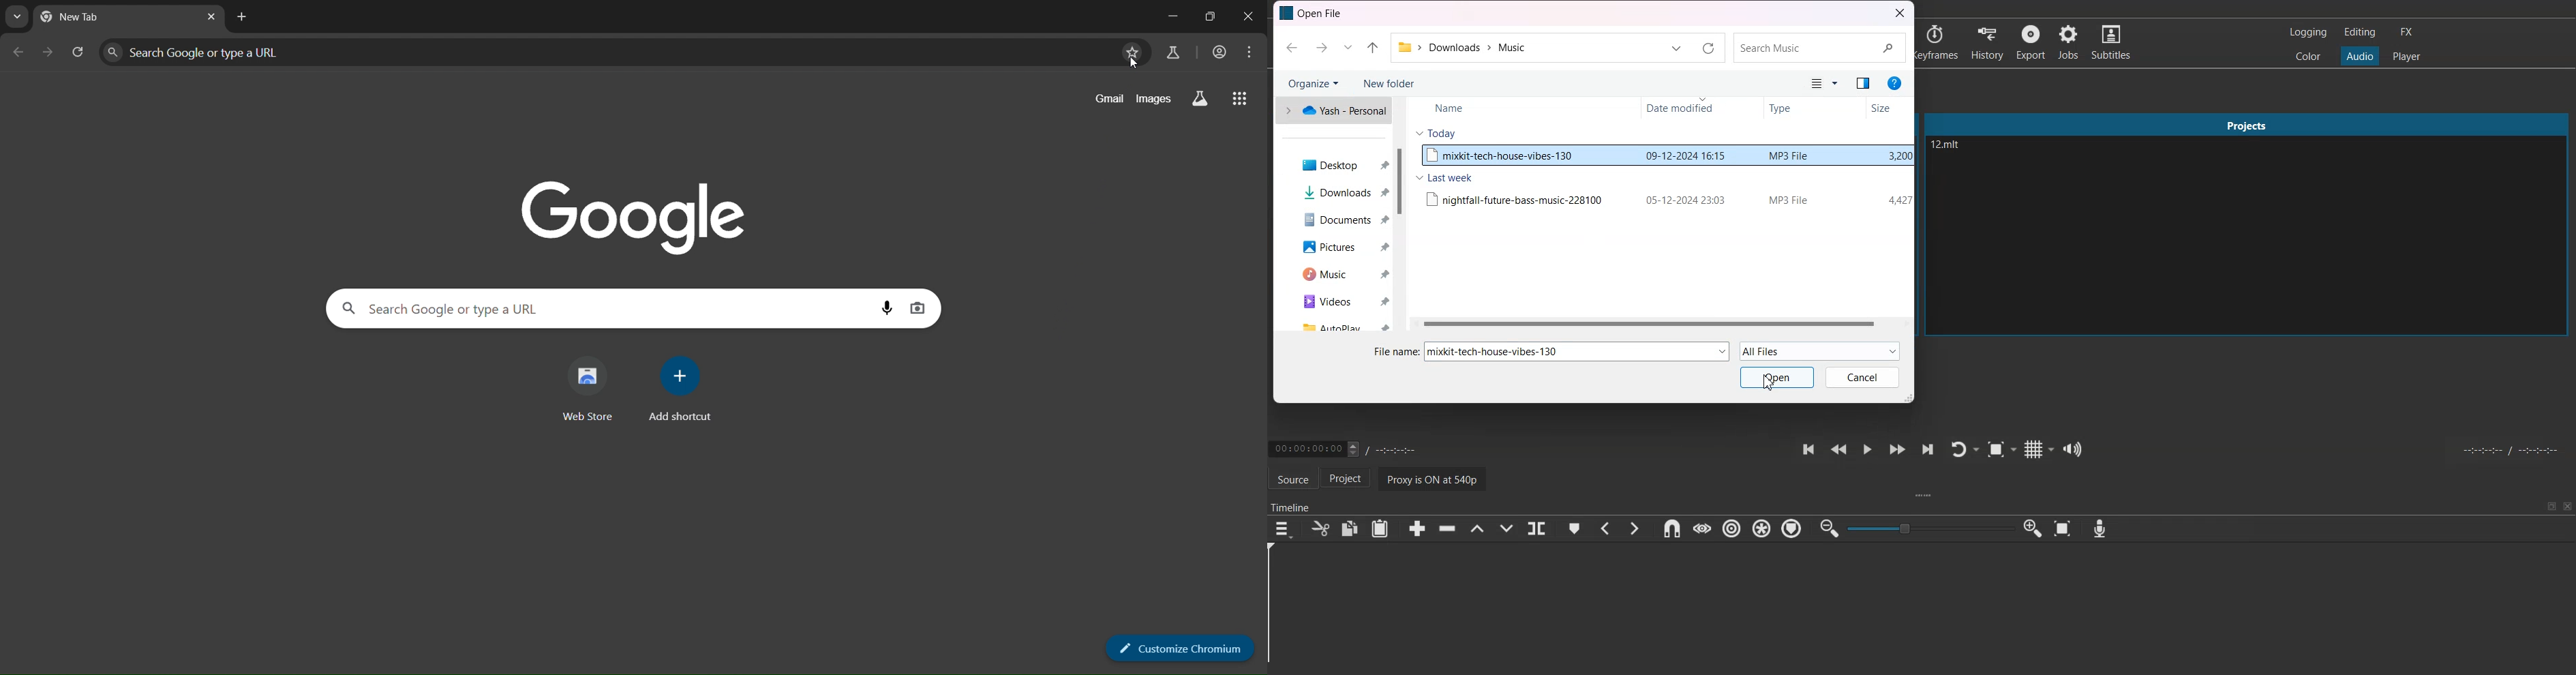  Describe the element at coordinates (1202, 99) in the screenshot. I see `search labs` at that location.